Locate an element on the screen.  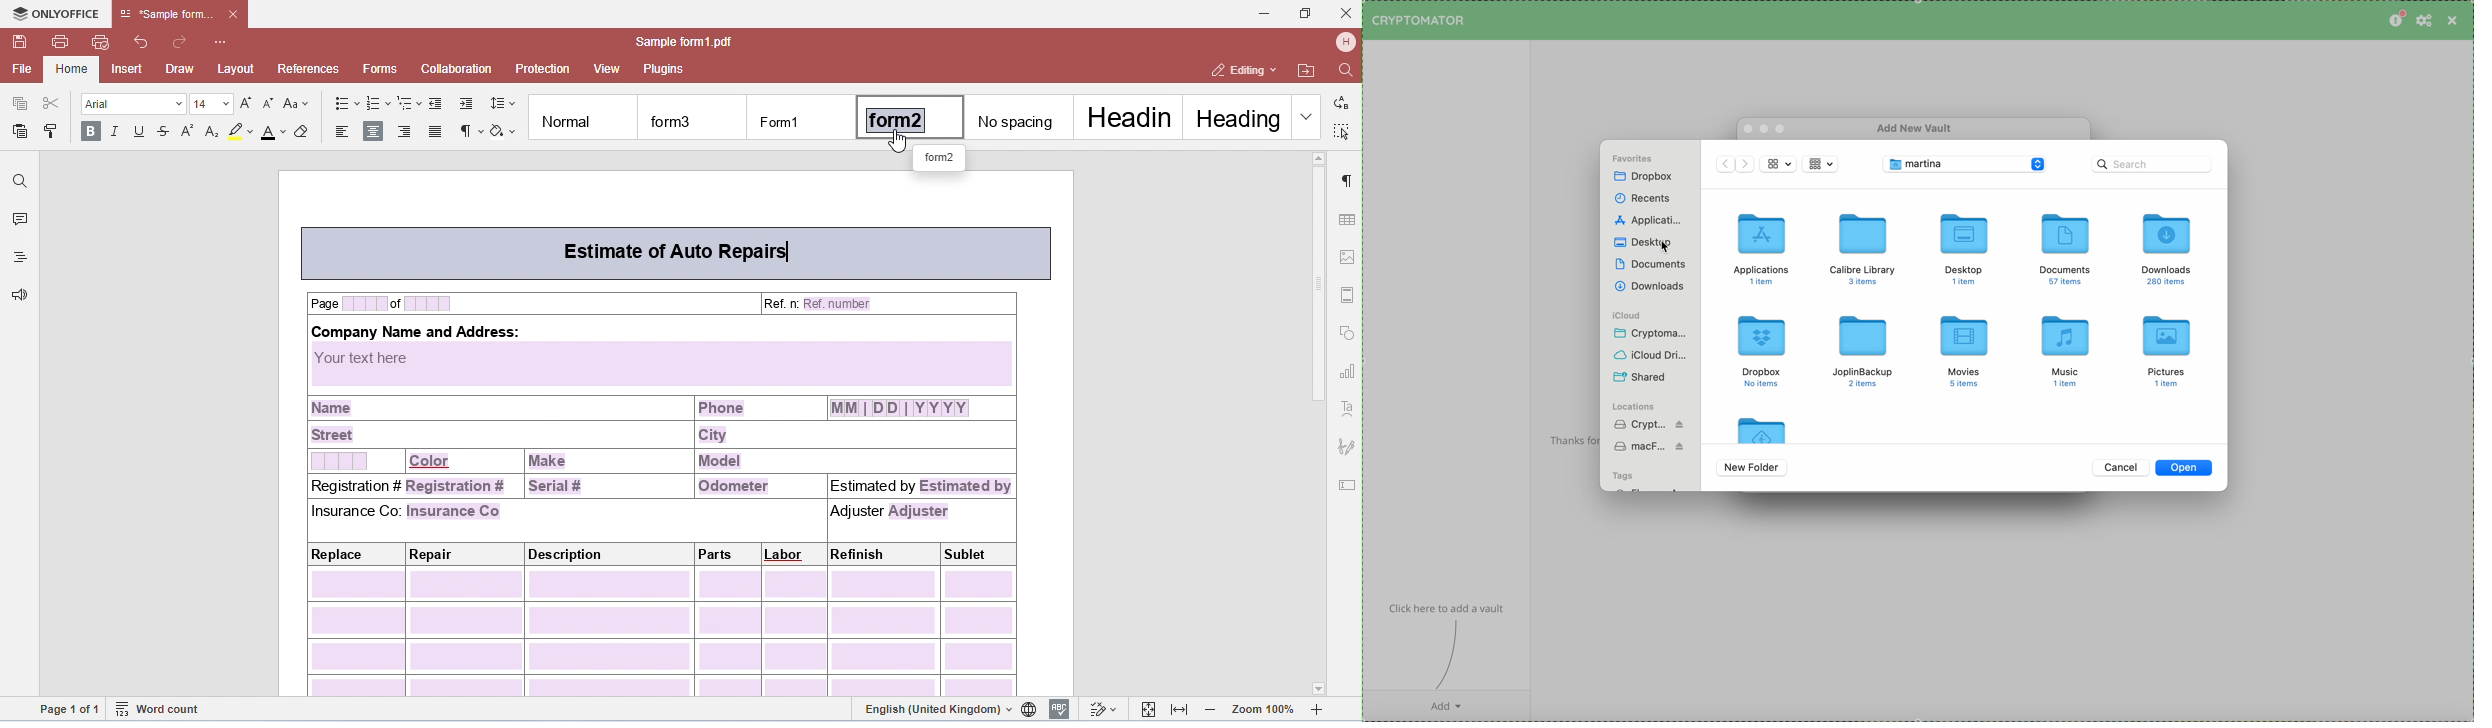
add is located at coordinates (1462, 705).